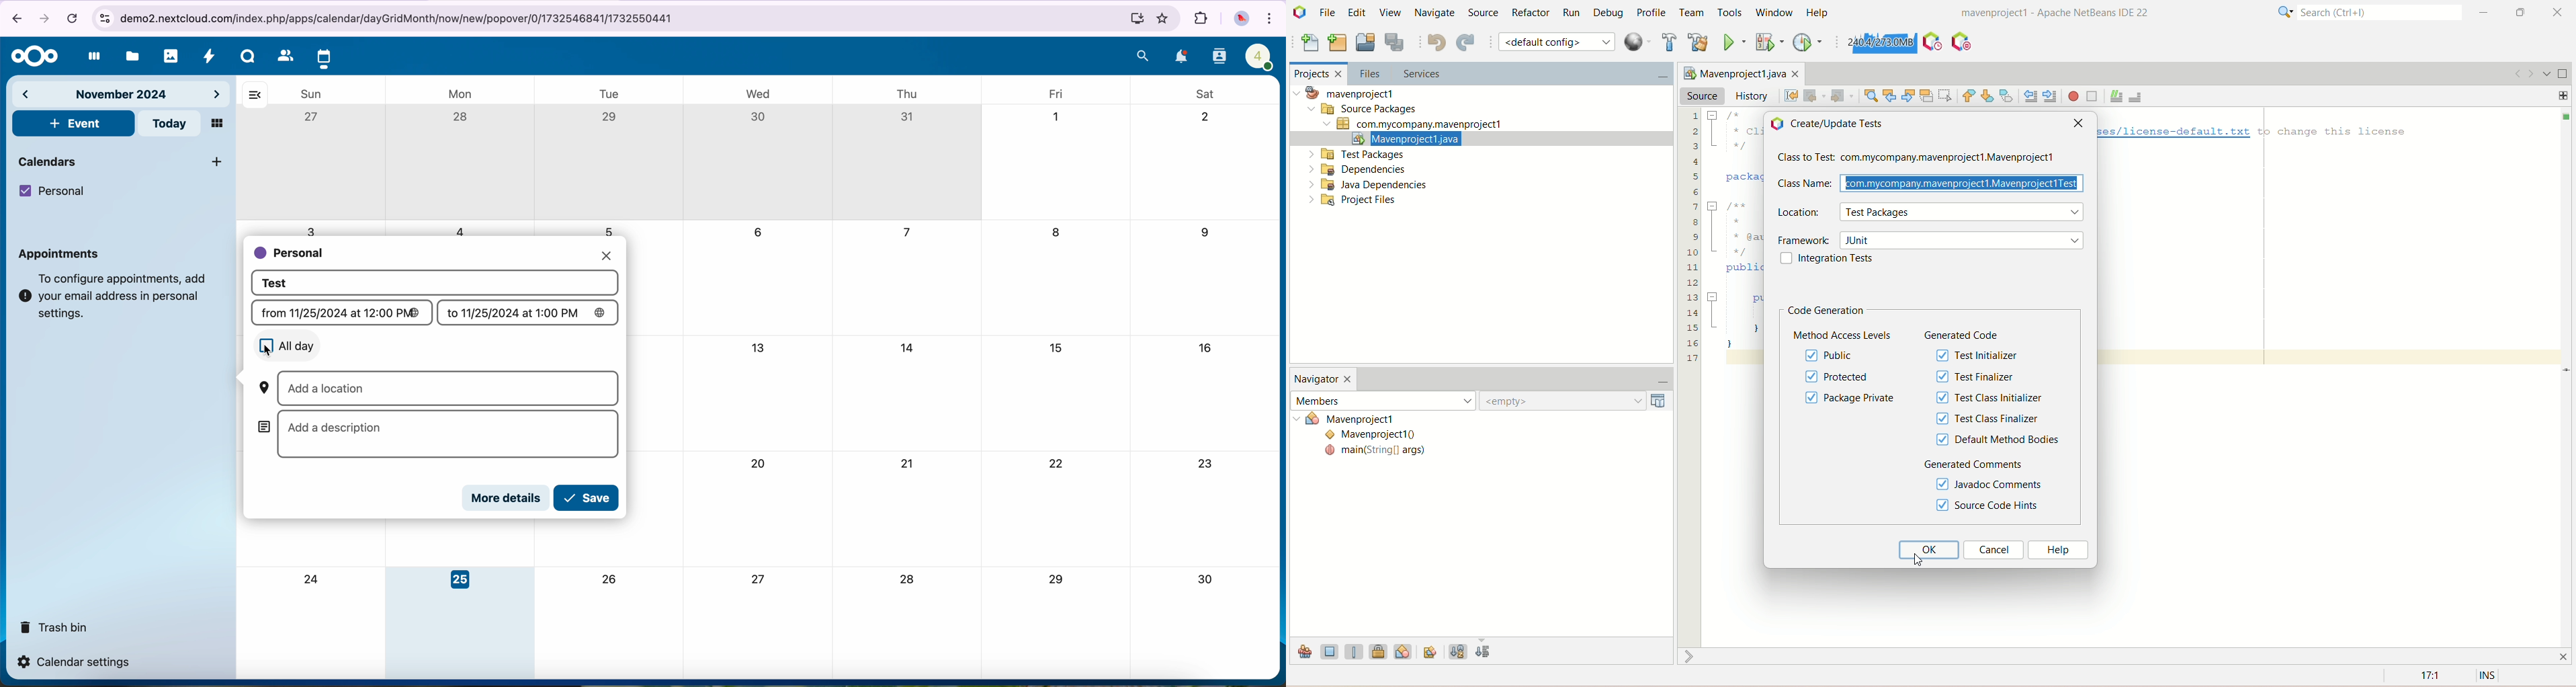 Image resolution: width=2576 pixels, height=700 pixels. Describe the element at coordinates (1207, 465) in the screenshot. I see `23` at that location.